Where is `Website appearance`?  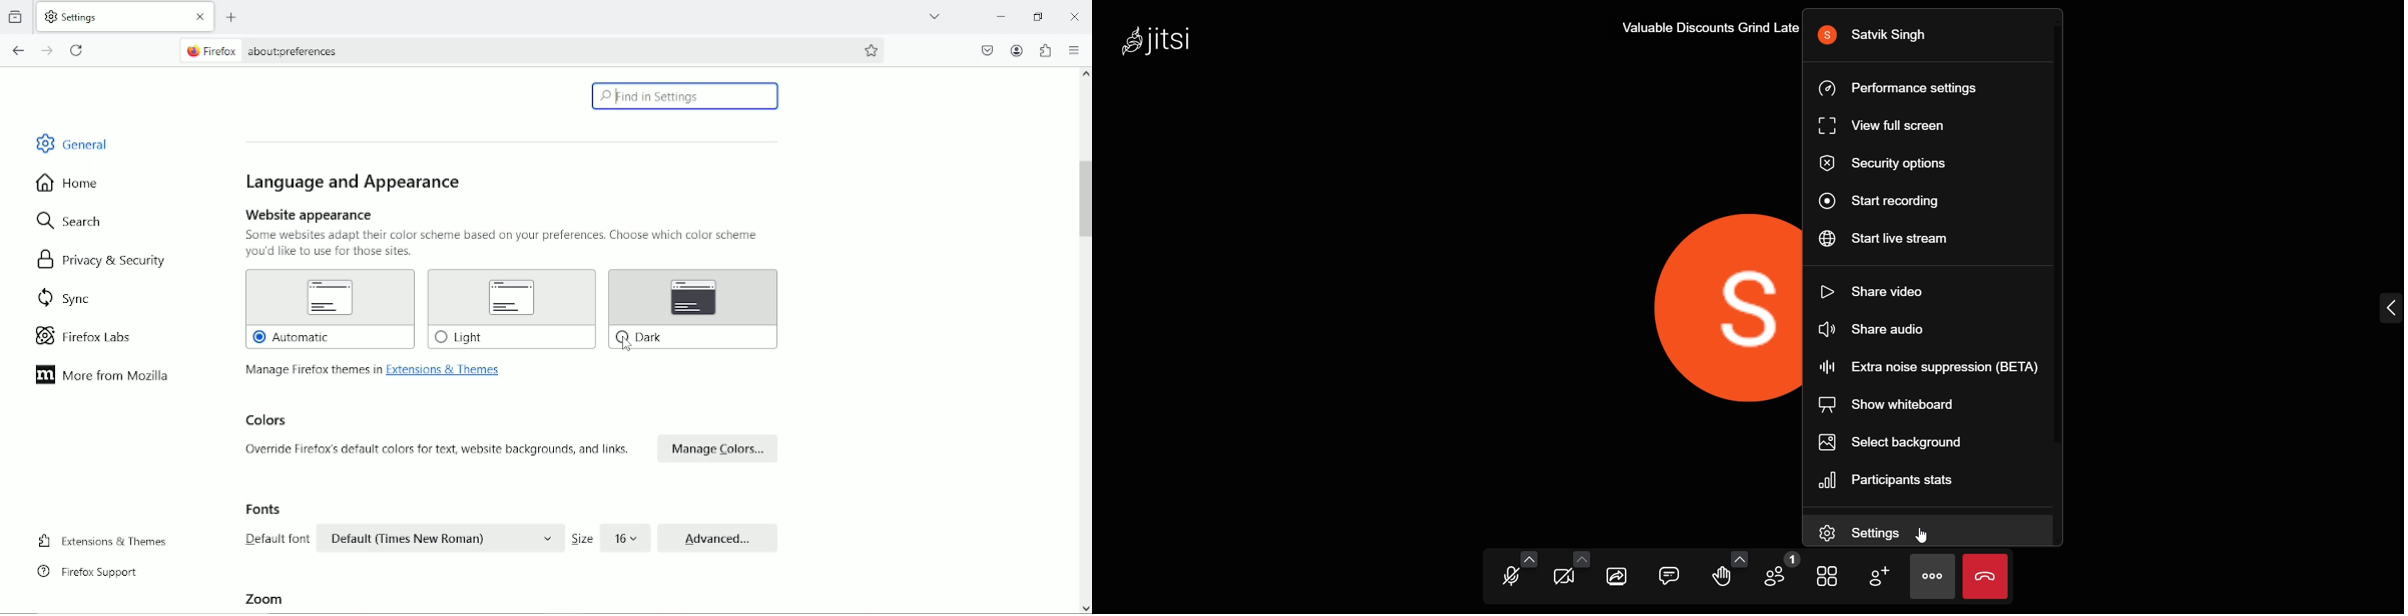 Website appearance is located at coordinates (504, 232).